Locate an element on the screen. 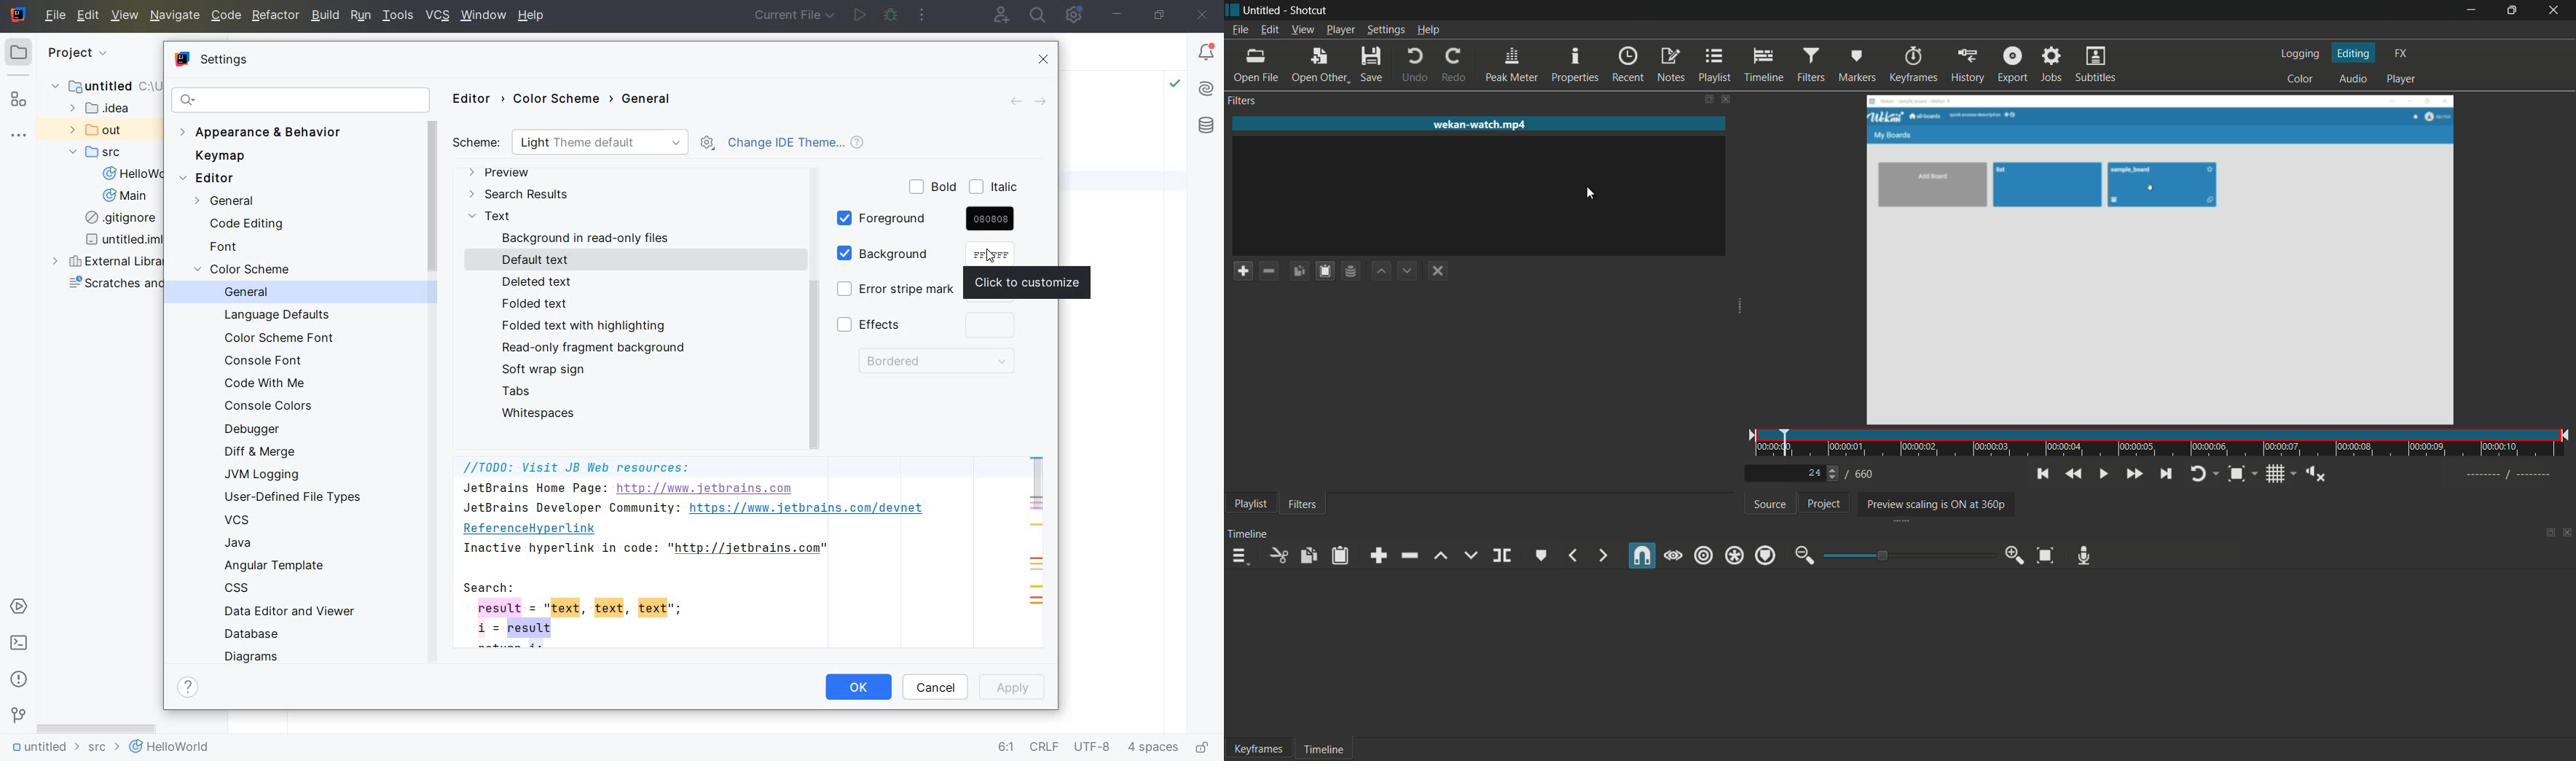 The image size is (2576, 784). SHOW HELP CONTENTS is located at coordinates (190, 689).